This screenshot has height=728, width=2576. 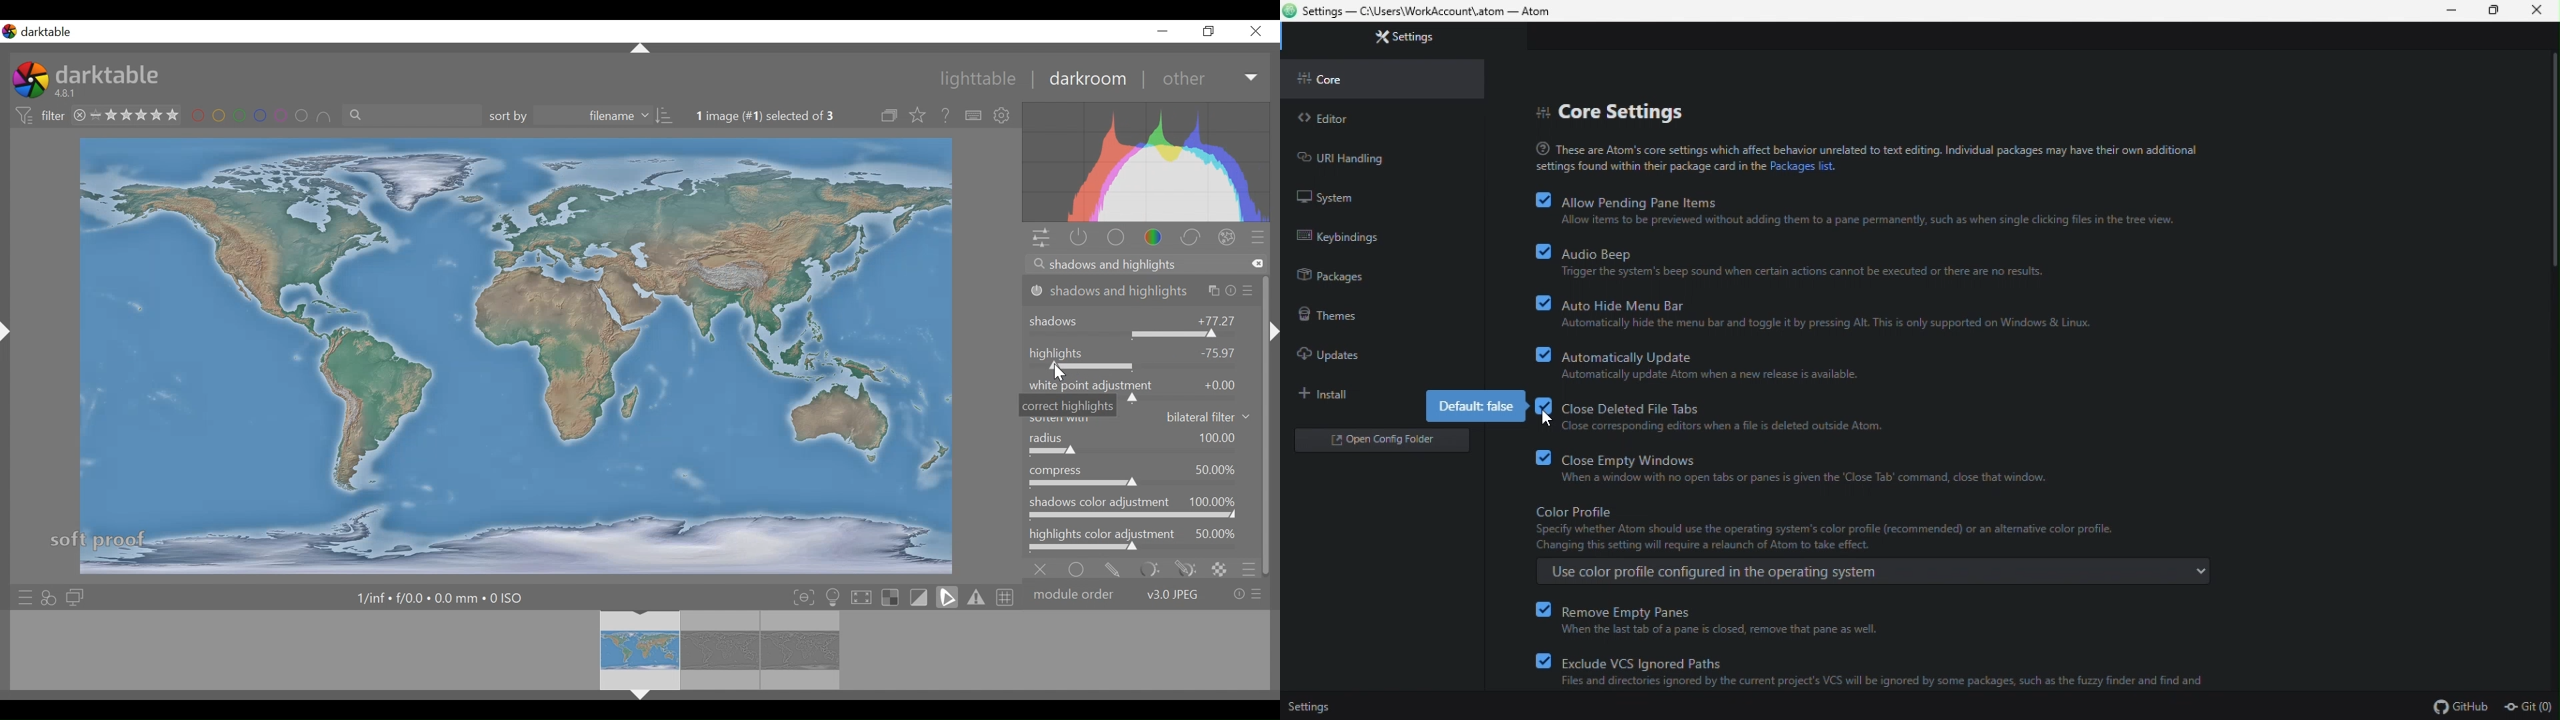 What do you see at coordinates (513, 354) in the screenshot?
I see `main editing area` at bounding box center [513, 354].